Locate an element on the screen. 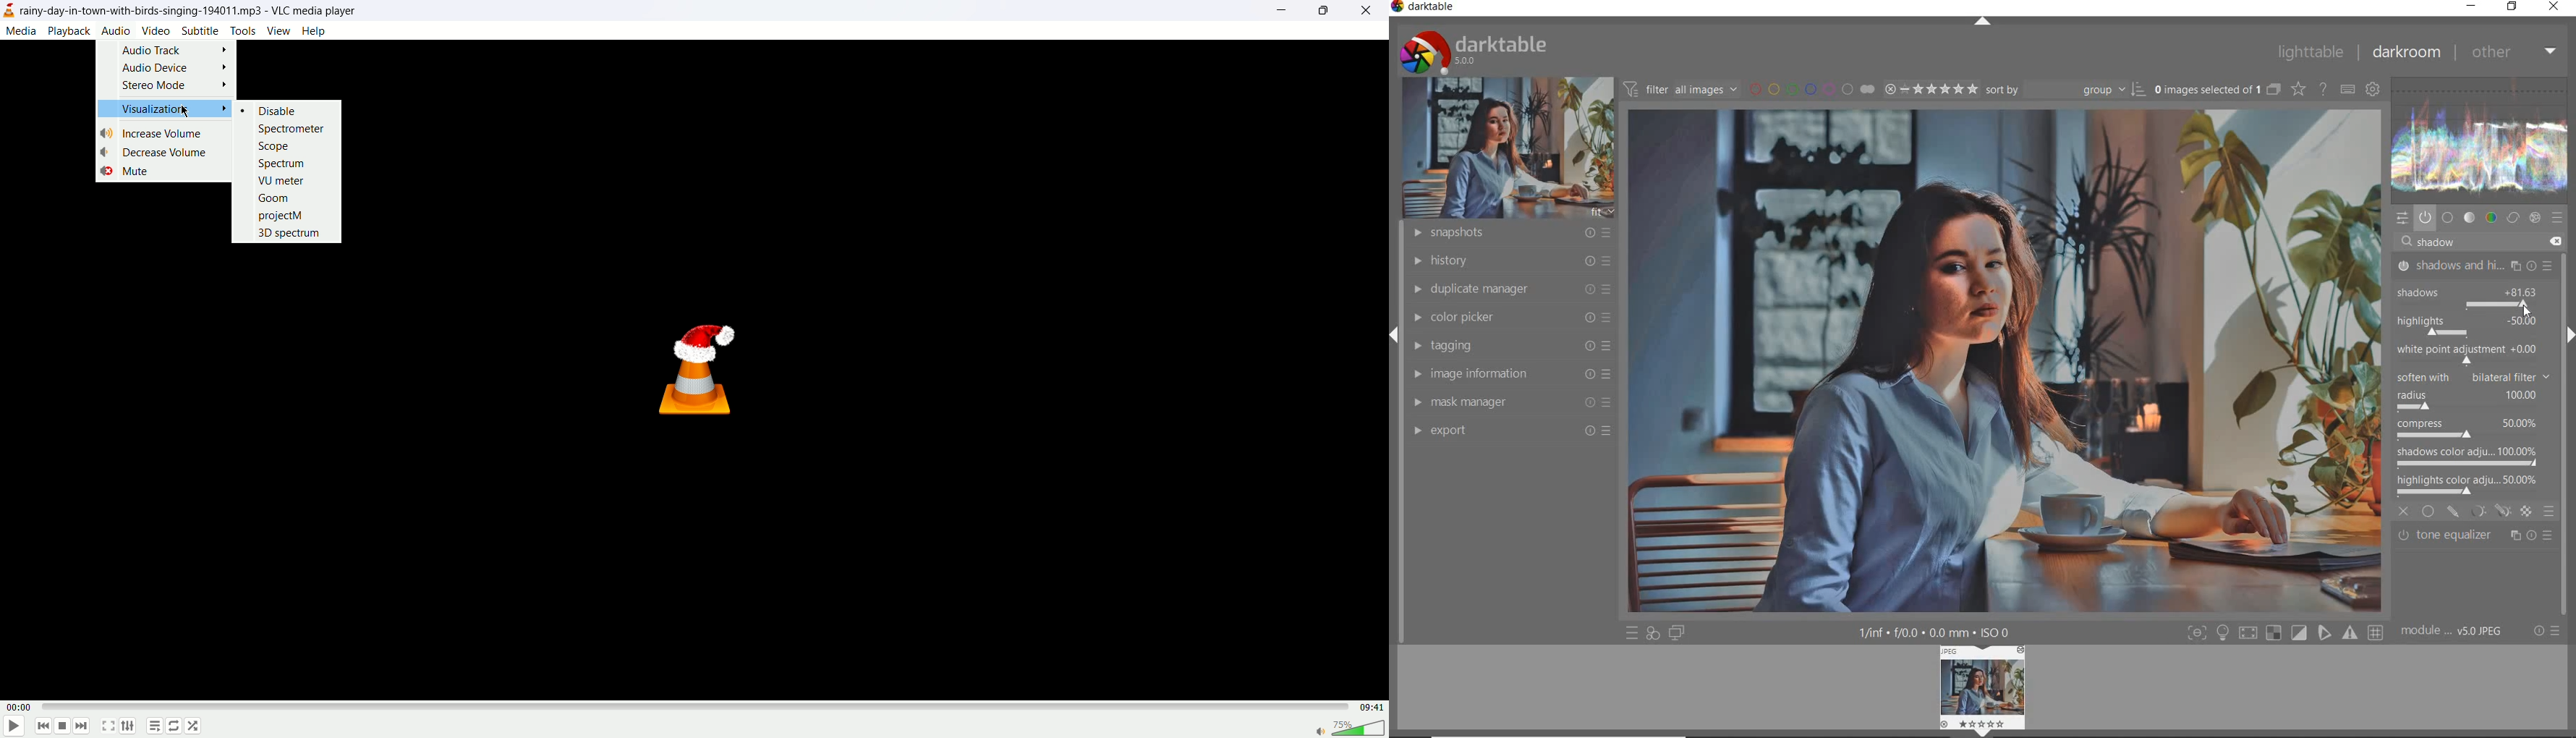 The height and width of the screenshot is (756, 2576). audio track is located at coordinates (175, 49).